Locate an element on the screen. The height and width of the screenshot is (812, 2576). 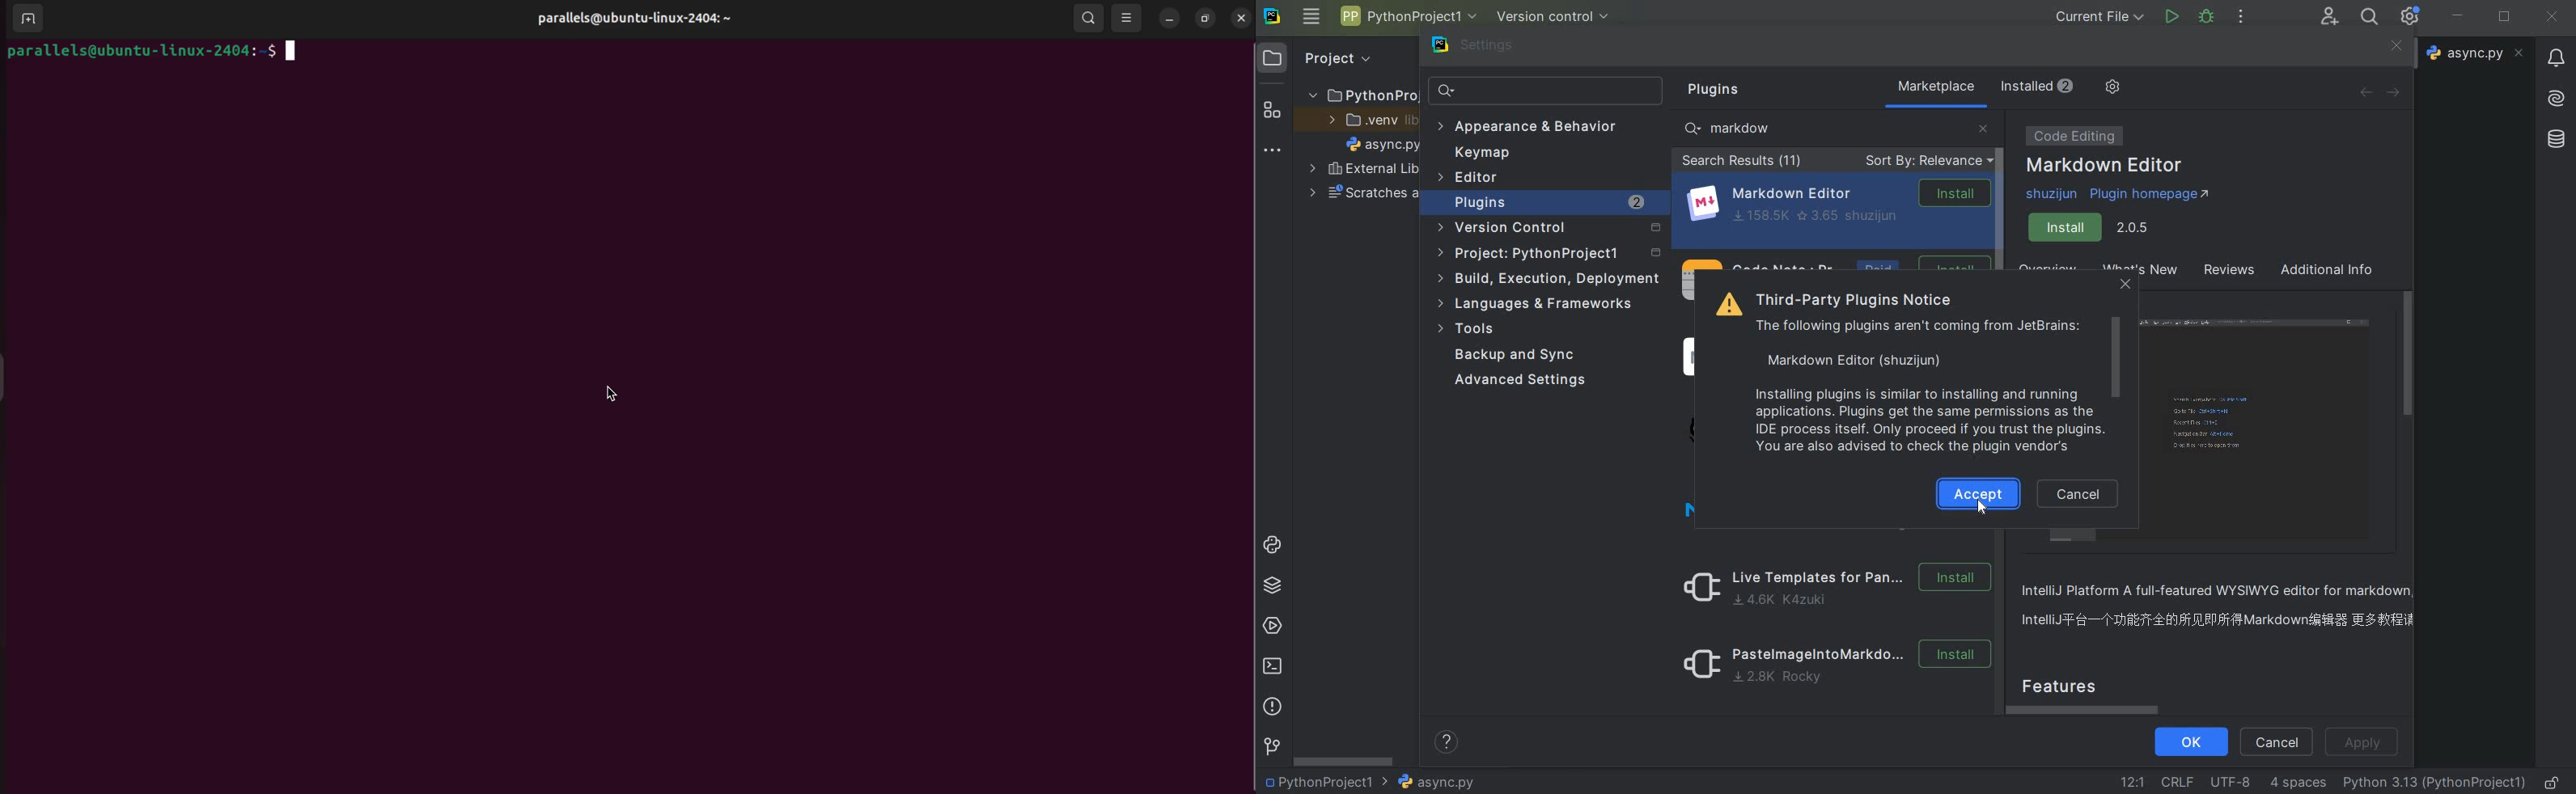
problems is located at coordinates (1272, 707).